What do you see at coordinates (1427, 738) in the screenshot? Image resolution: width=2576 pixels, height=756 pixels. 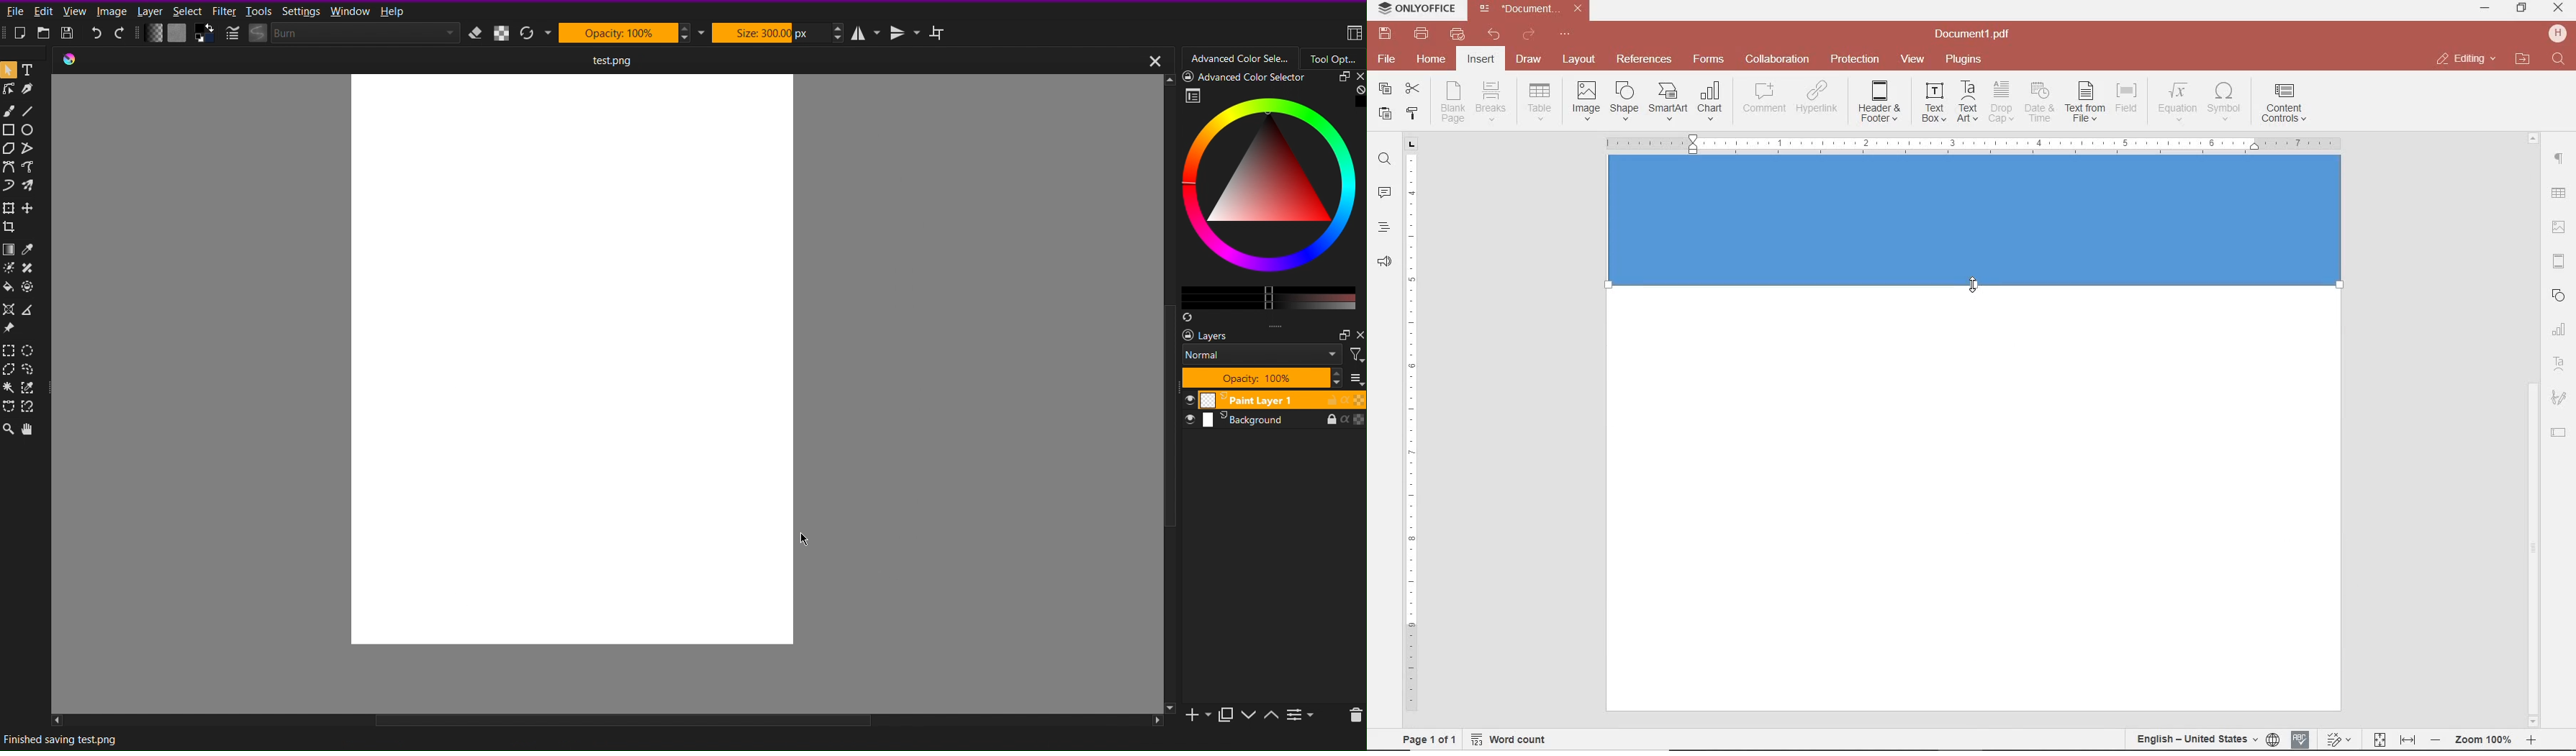 I see `page 1 of 1` at bounding box center [1427, 738].